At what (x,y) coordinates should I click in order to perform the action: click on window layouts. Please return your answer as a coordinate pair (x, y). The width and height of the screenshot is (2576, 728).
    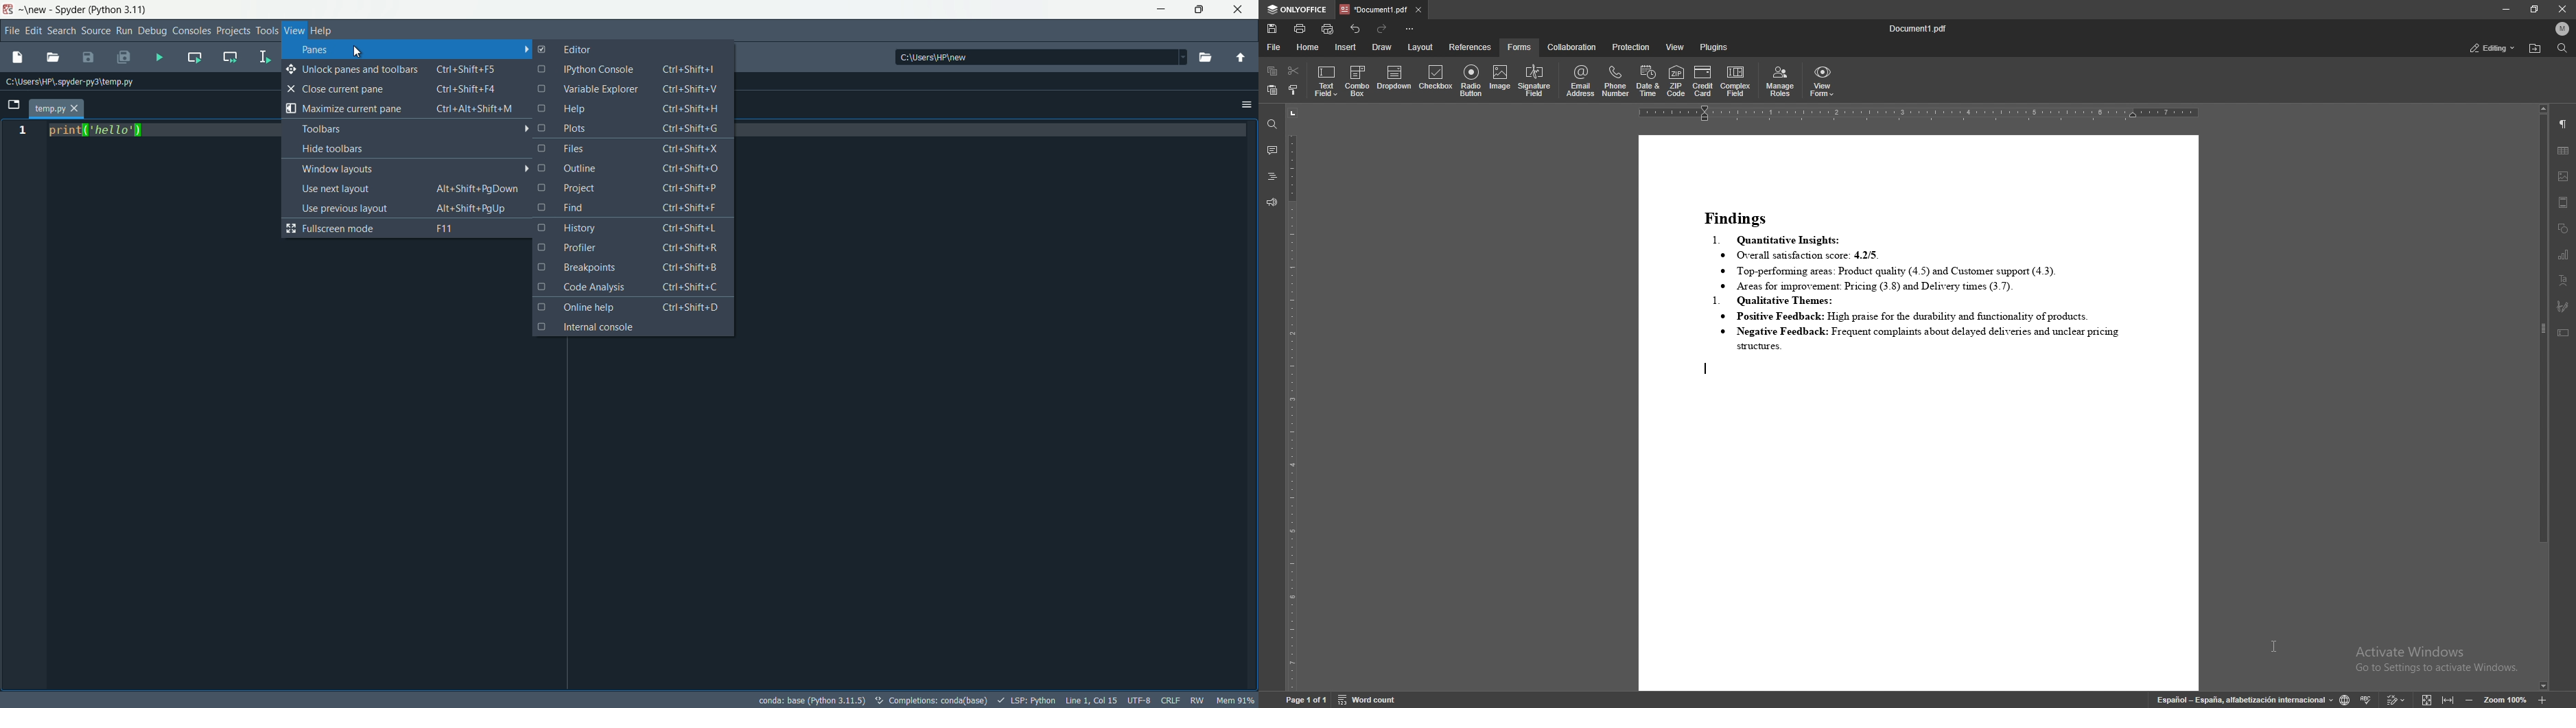
    Looking at the image, I should click on (414, 168).